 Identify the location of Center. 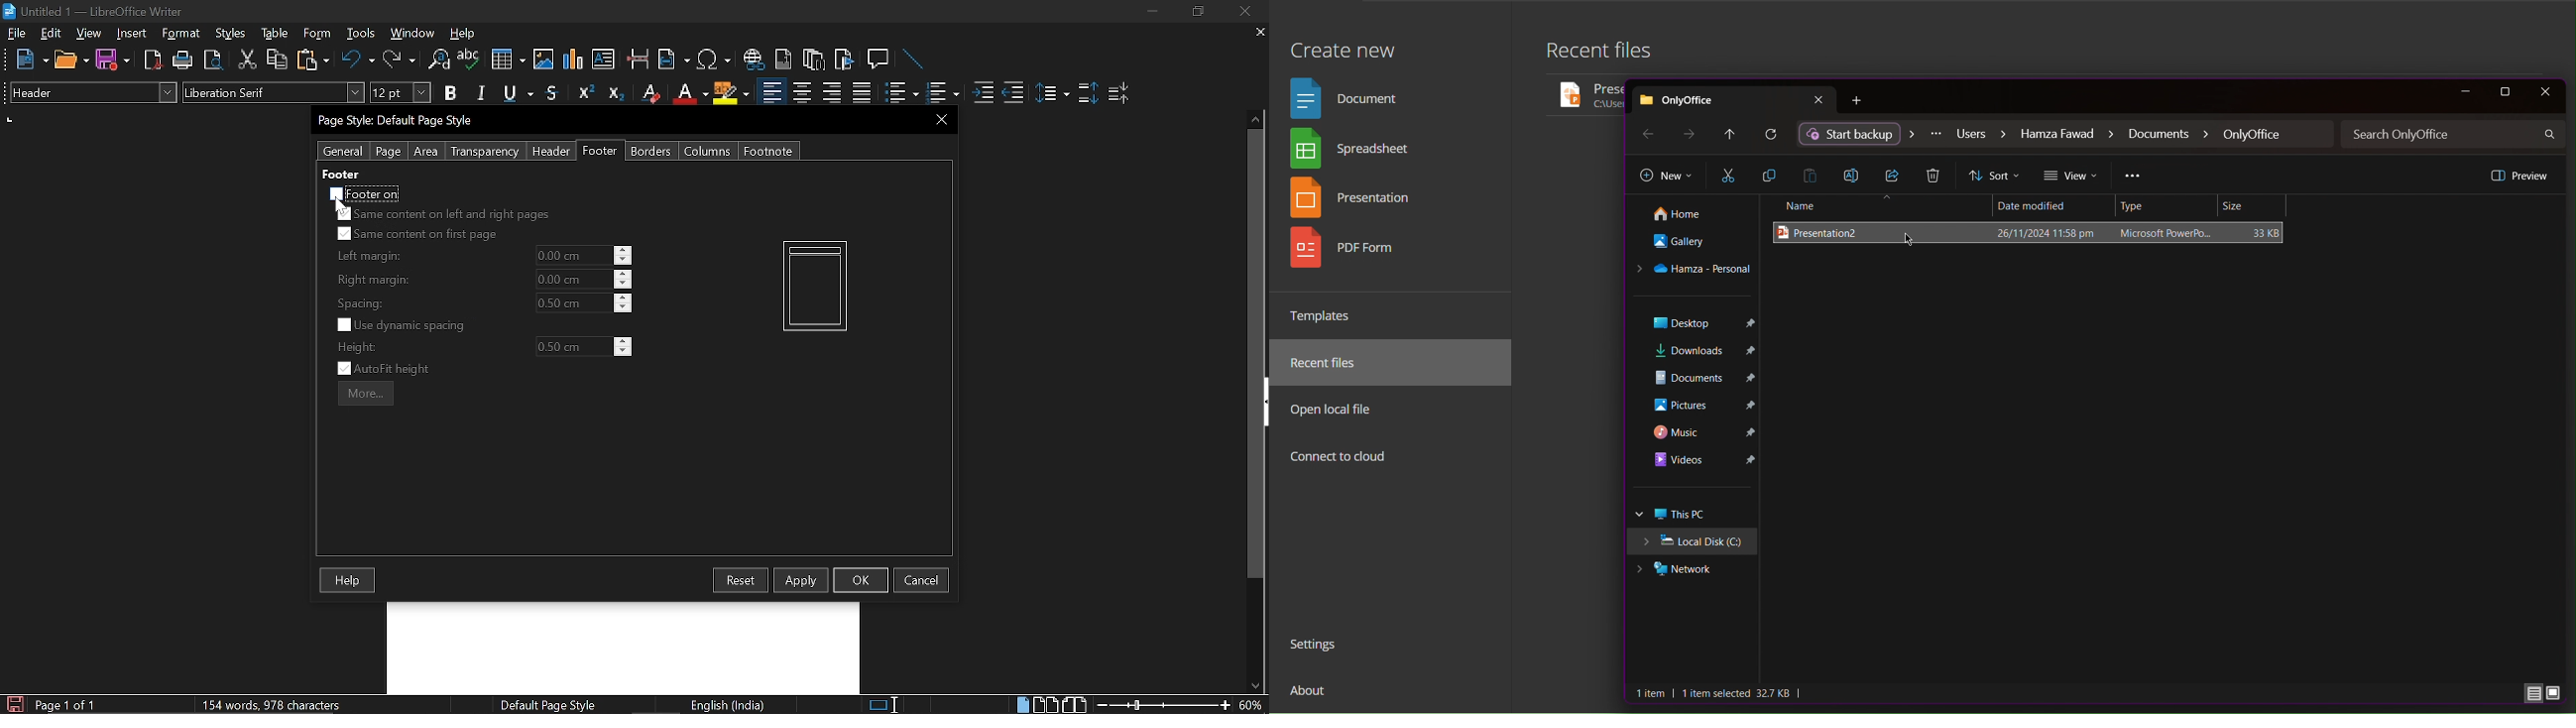
(801, 92).